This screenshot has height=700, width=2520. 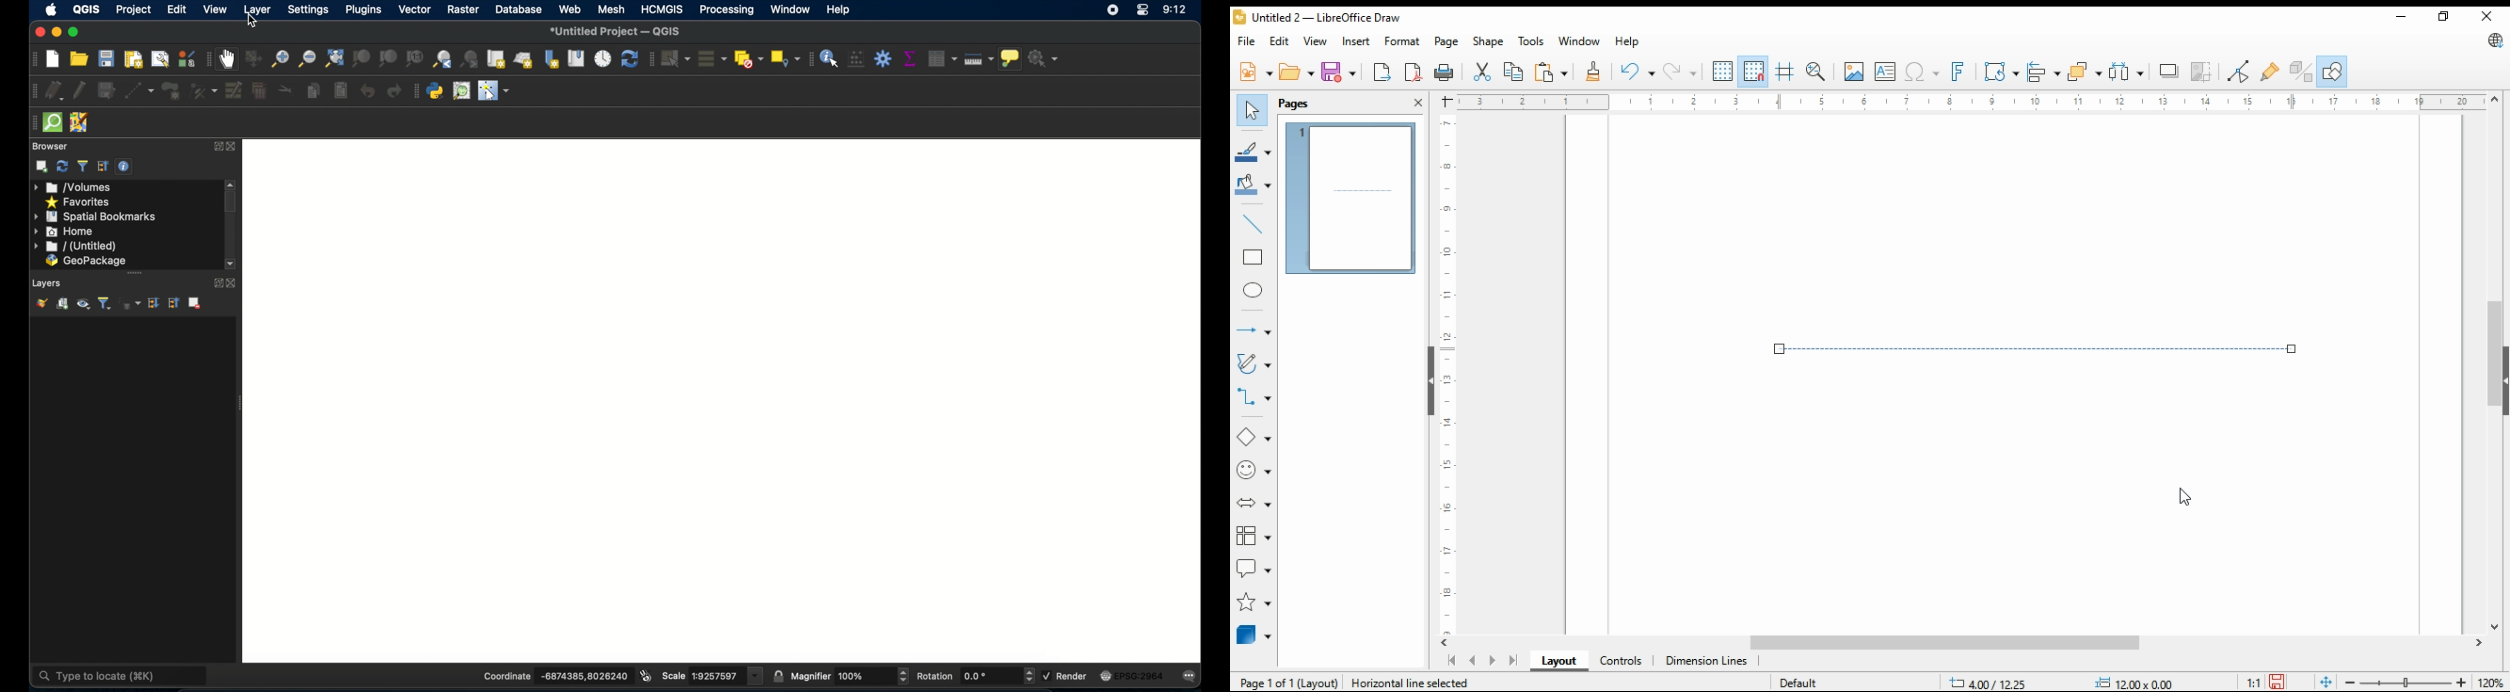 What do you see at coordinates (2082, 70) in the screenshot?
I see `arrange` at bounding box center [2082, 70].